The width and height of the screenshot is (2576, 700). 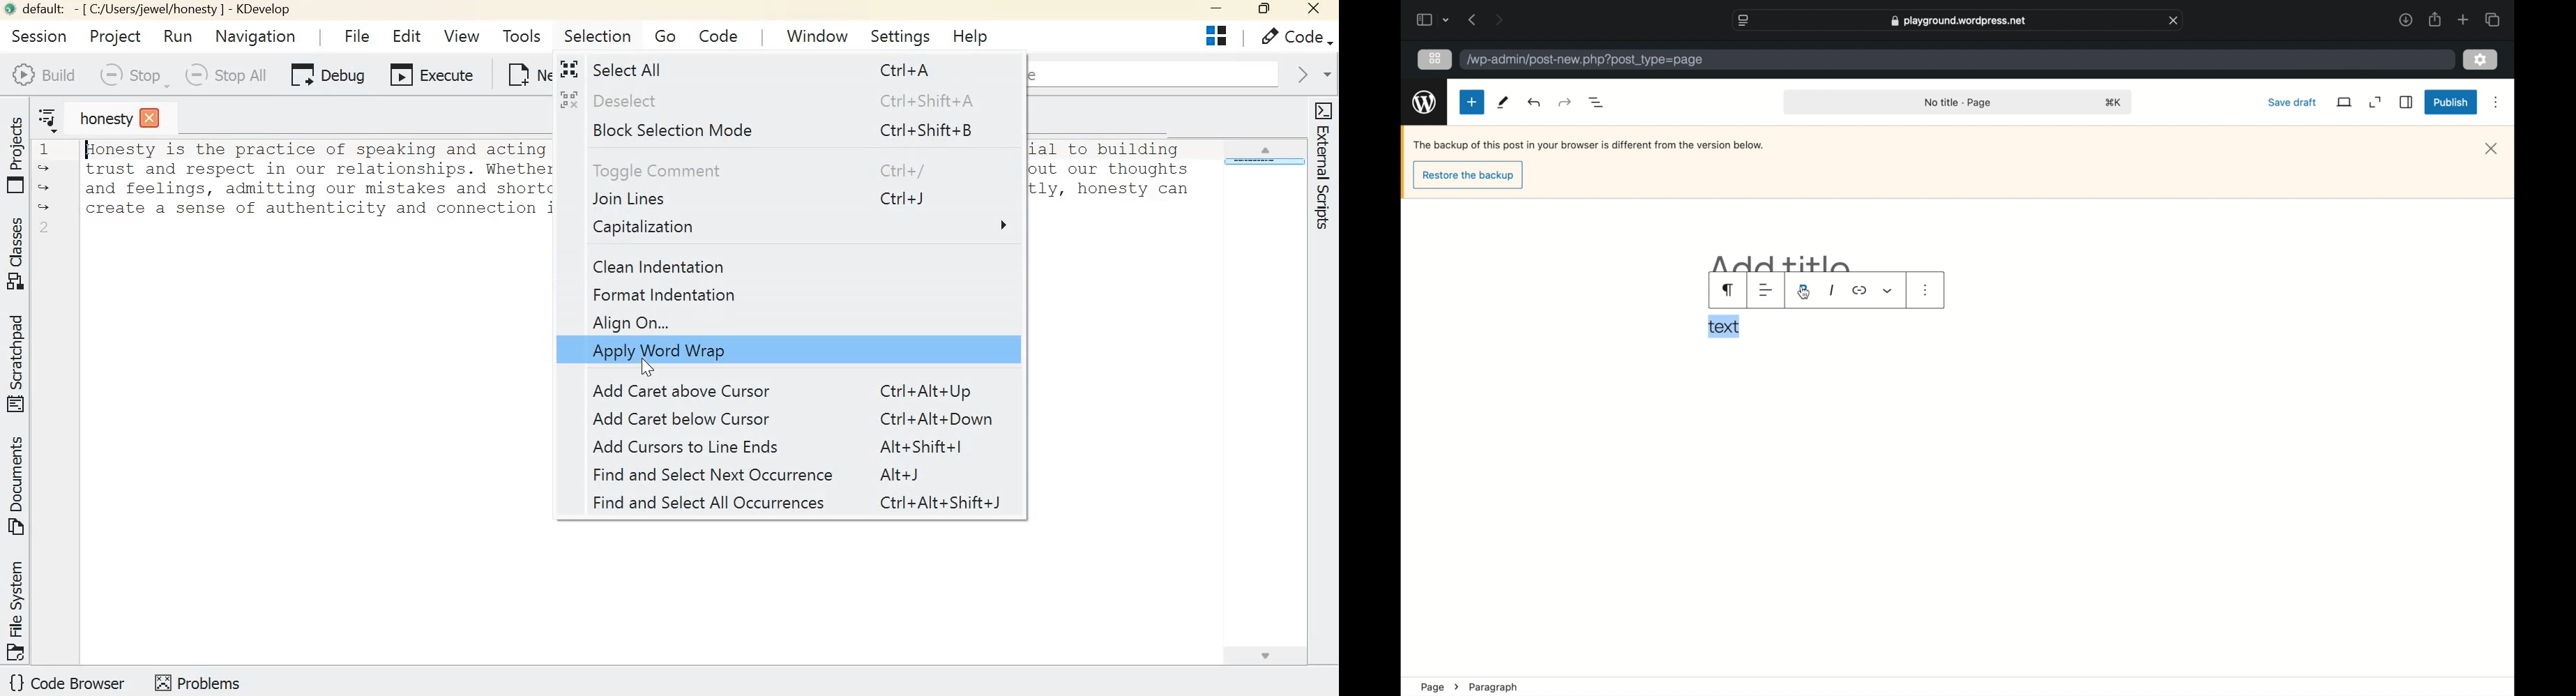 I want to click on paragraph, so click(x=1494, y=688).